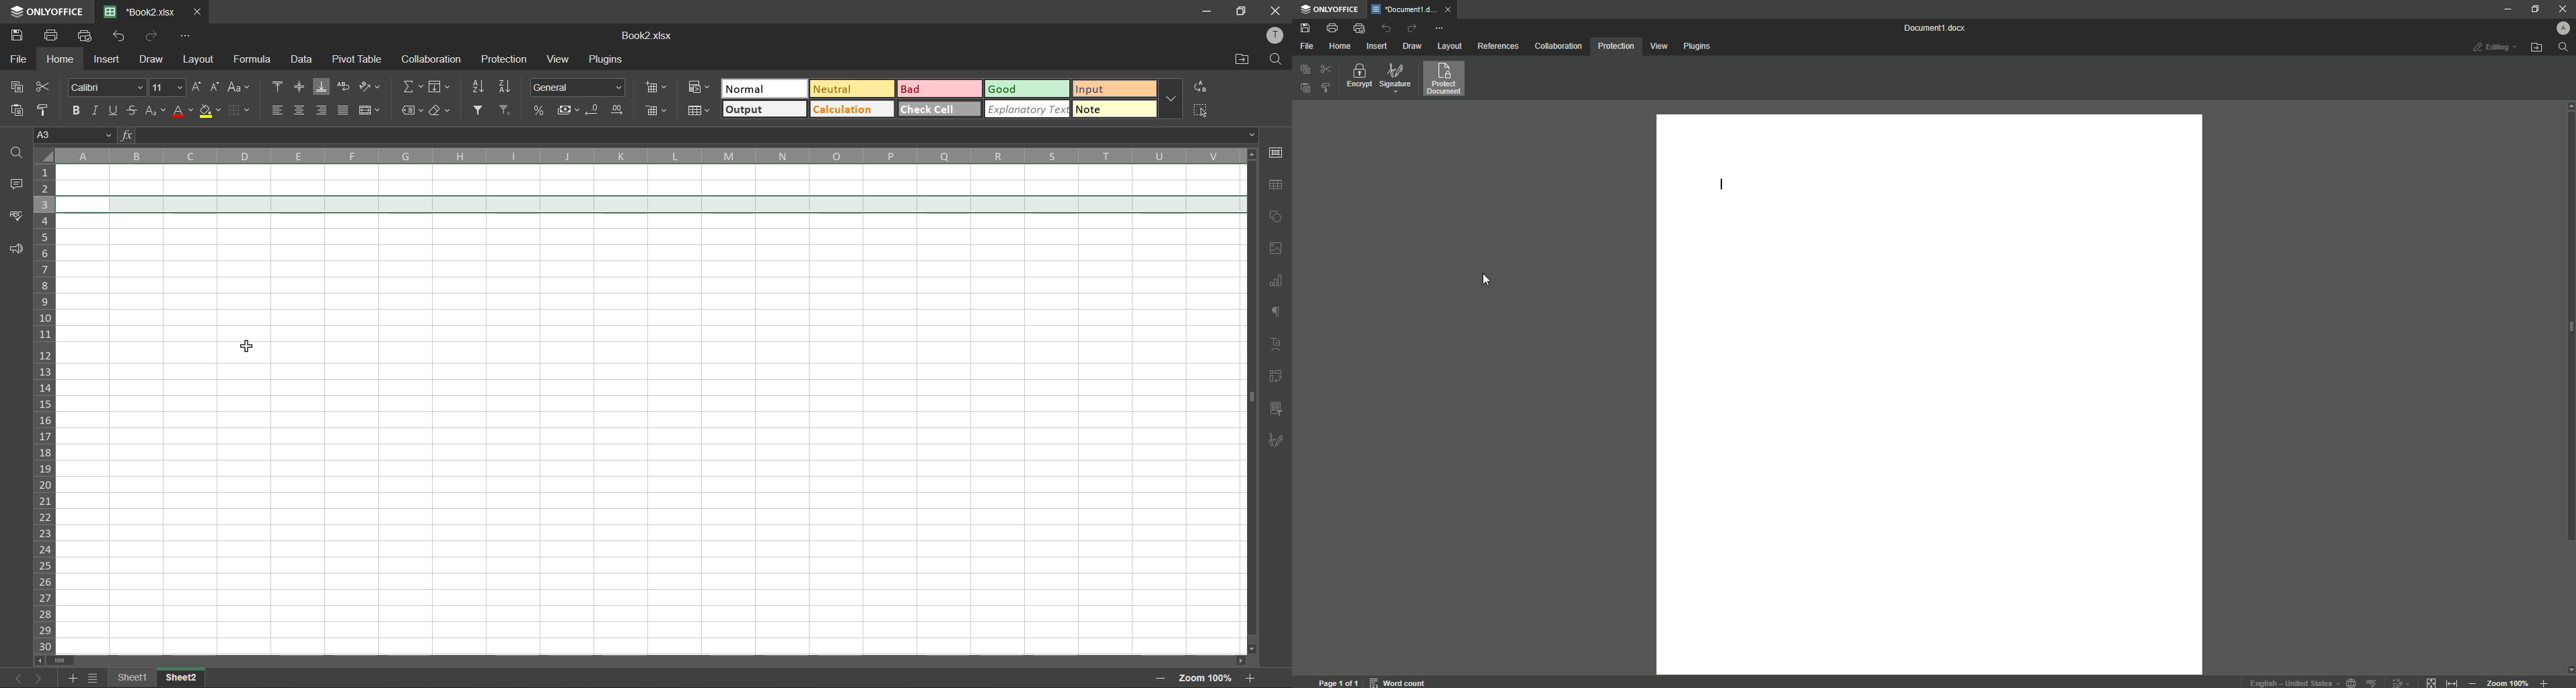 The image size is (2576, 700). I want to click on Protect Document, so click(1449, 82).